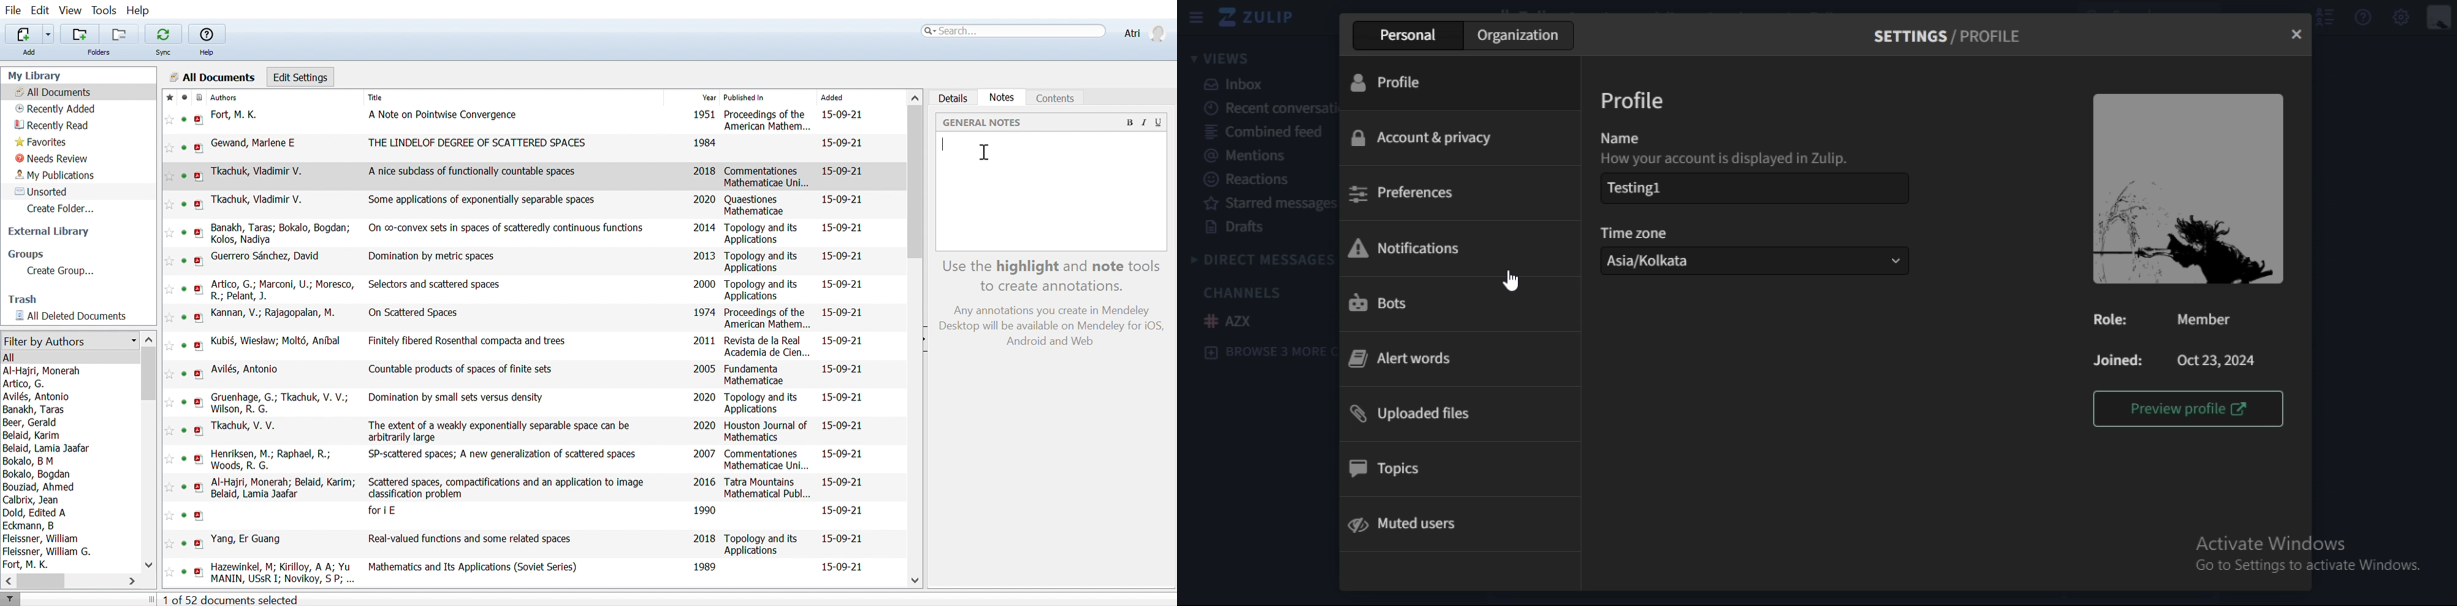 This screenshot has width=2464, height=616. Describe the element at coordinates (171, 345) in the screenshot. I see `Add this reference to favorites` at that location.